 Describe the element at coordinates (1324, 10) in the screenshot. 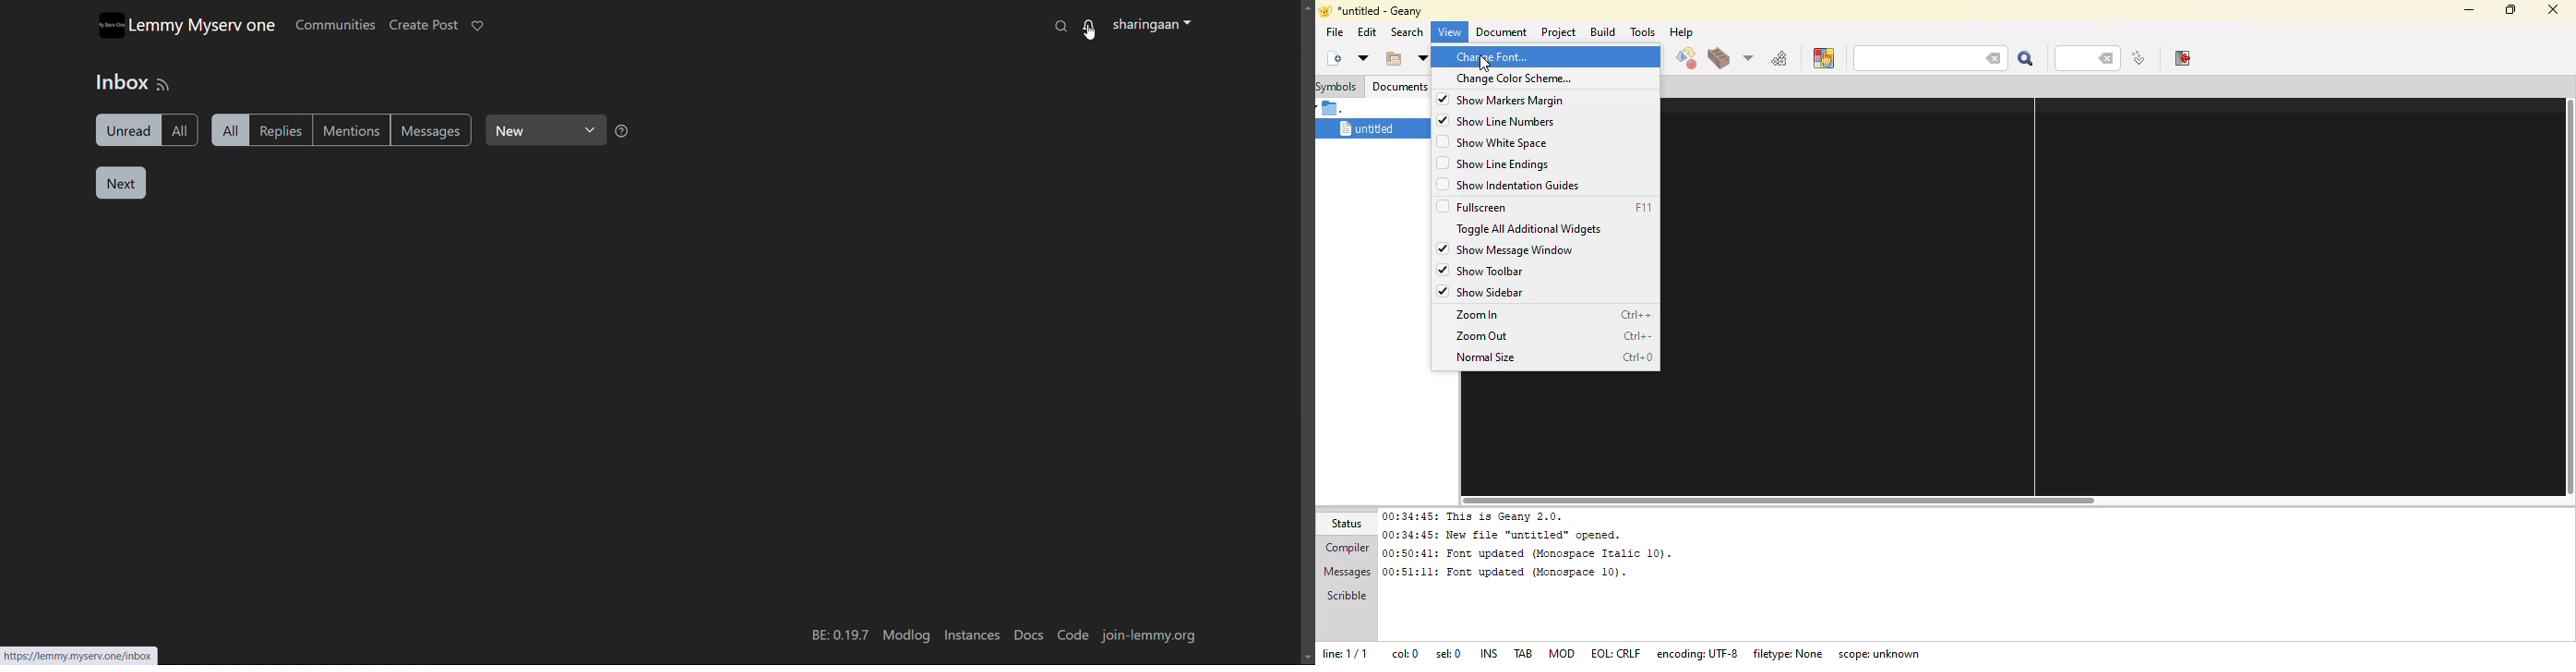

I see `logo` at that location.